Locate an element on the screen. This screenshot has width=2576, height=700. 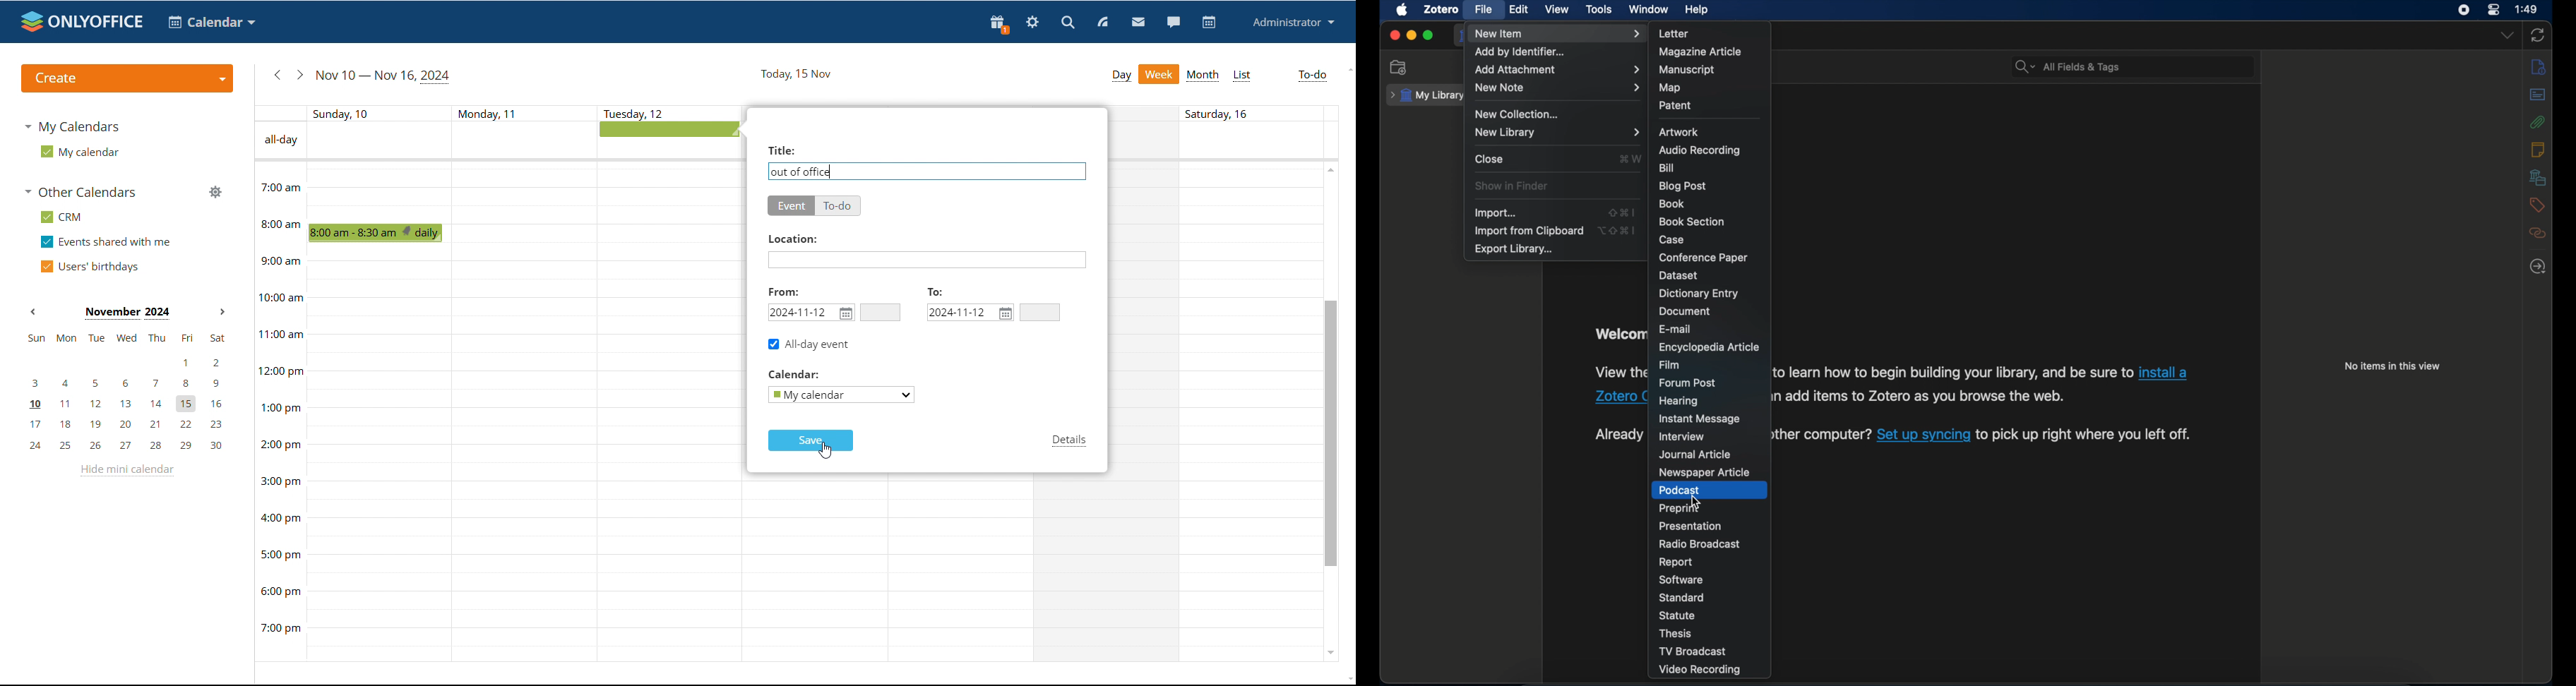
1:49 is located at coordinates (2526, 8).